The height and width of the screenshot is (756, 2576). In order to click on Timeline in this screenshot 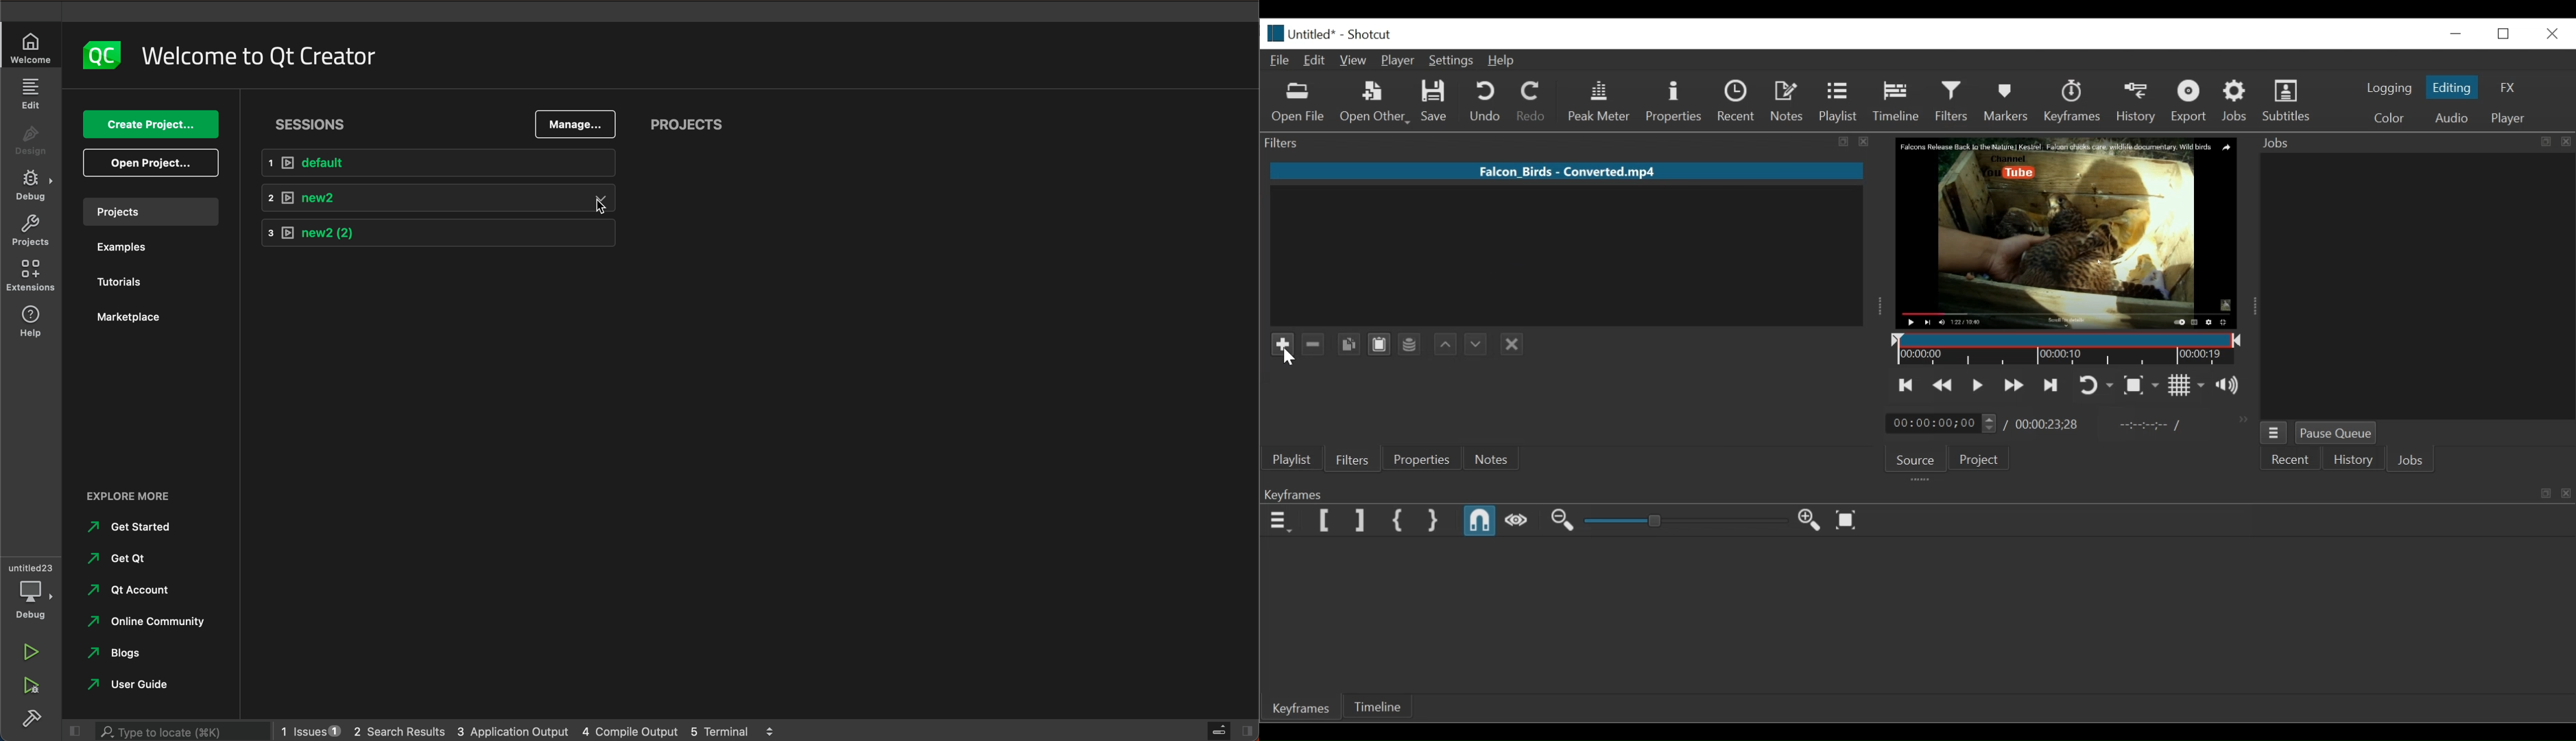, I will do `click(1384, 708)`.